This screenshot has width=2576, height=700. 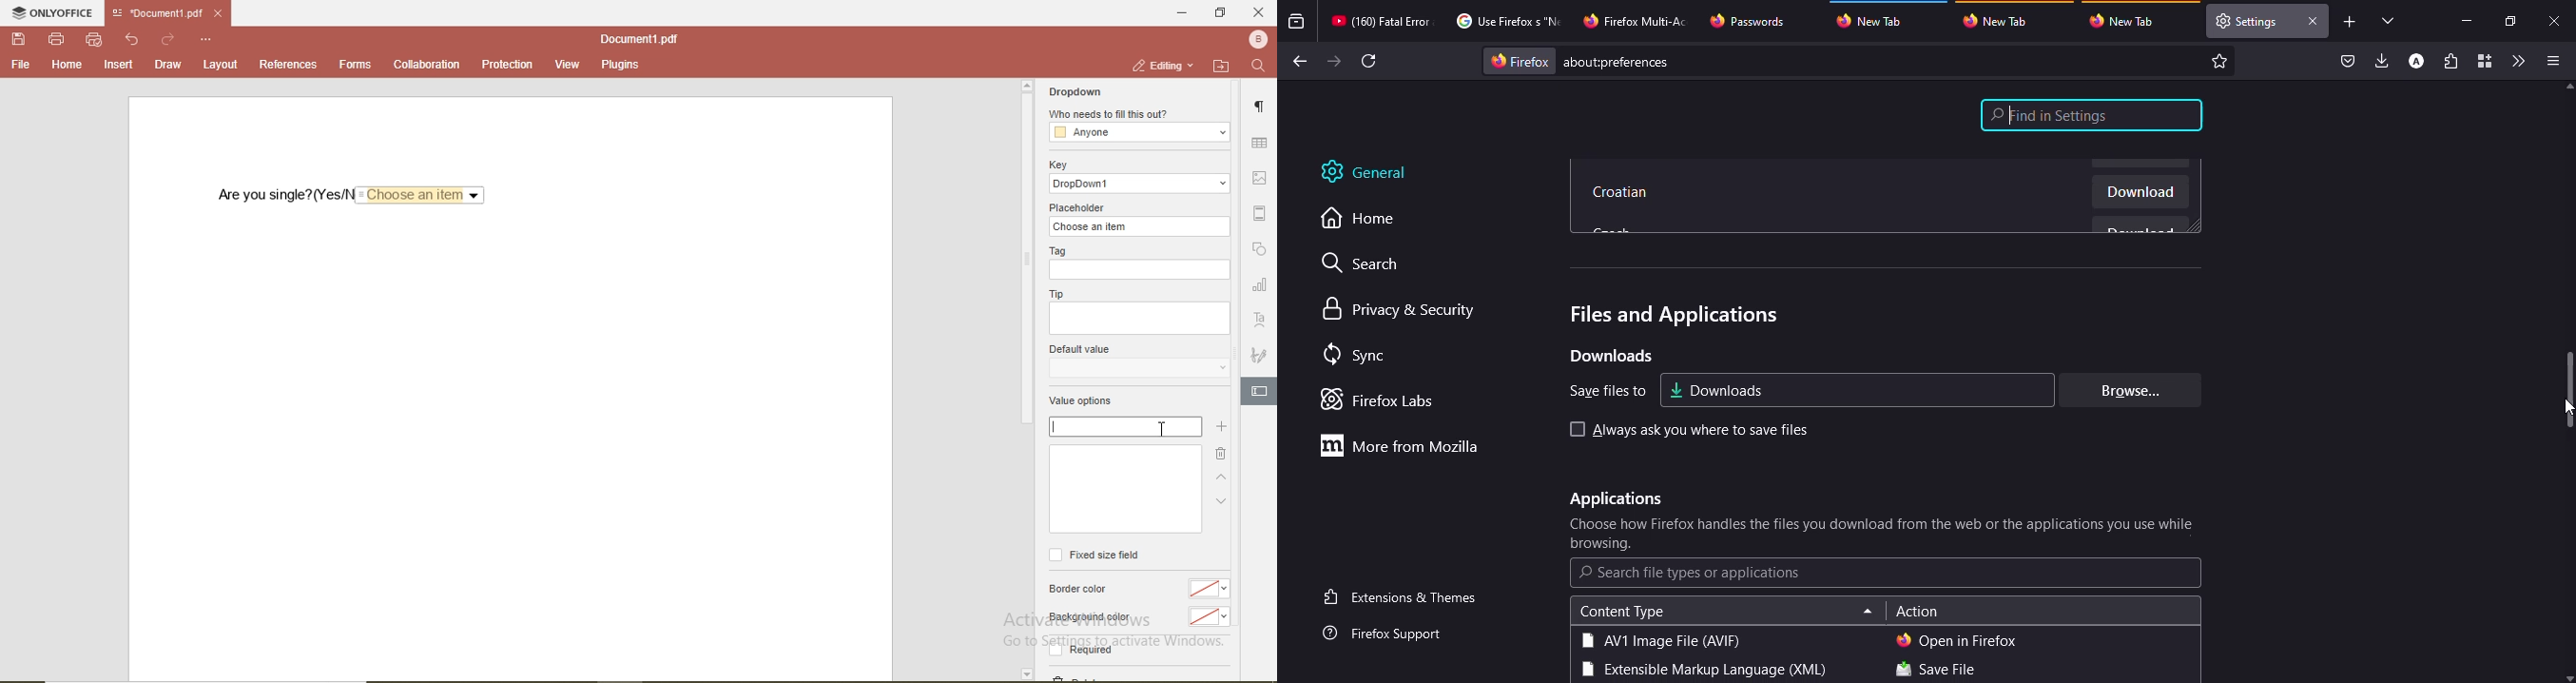 What do you see at coordinates (1076, 206) in the screenshot?
I see `placeholder` at bounding box center [1076, 206].